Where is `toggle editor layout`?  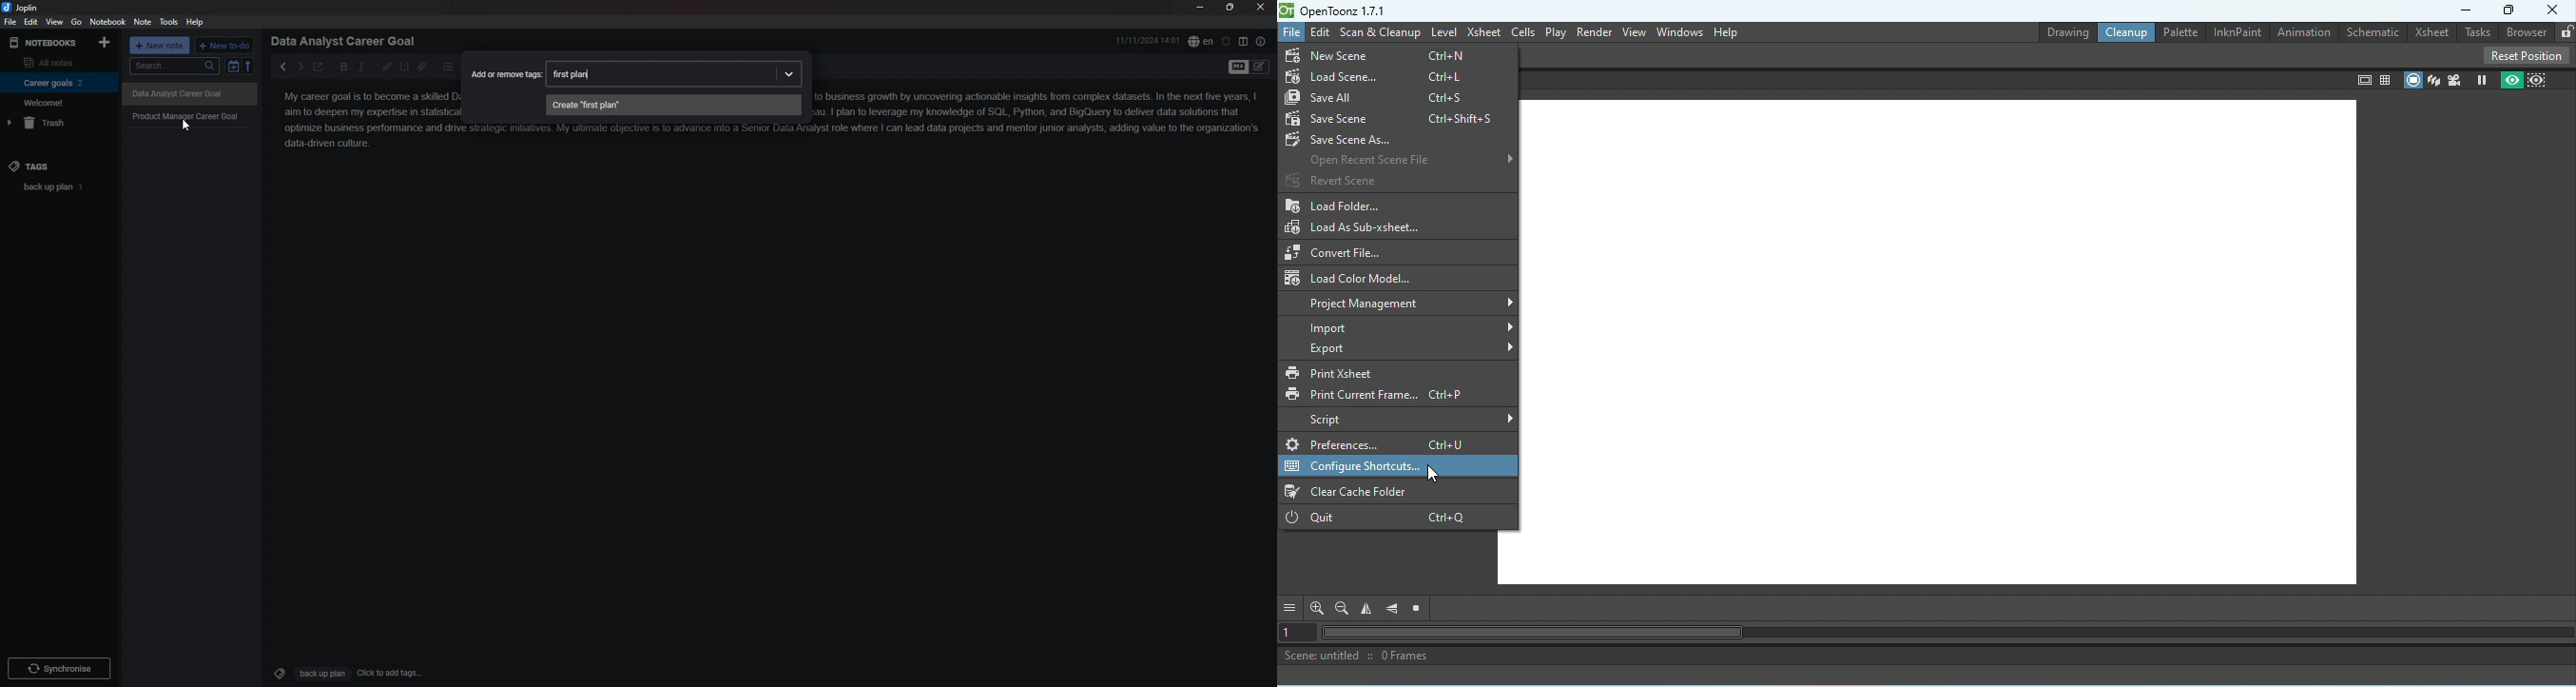 toggle editor layout is located at coordinates (1243, 41).